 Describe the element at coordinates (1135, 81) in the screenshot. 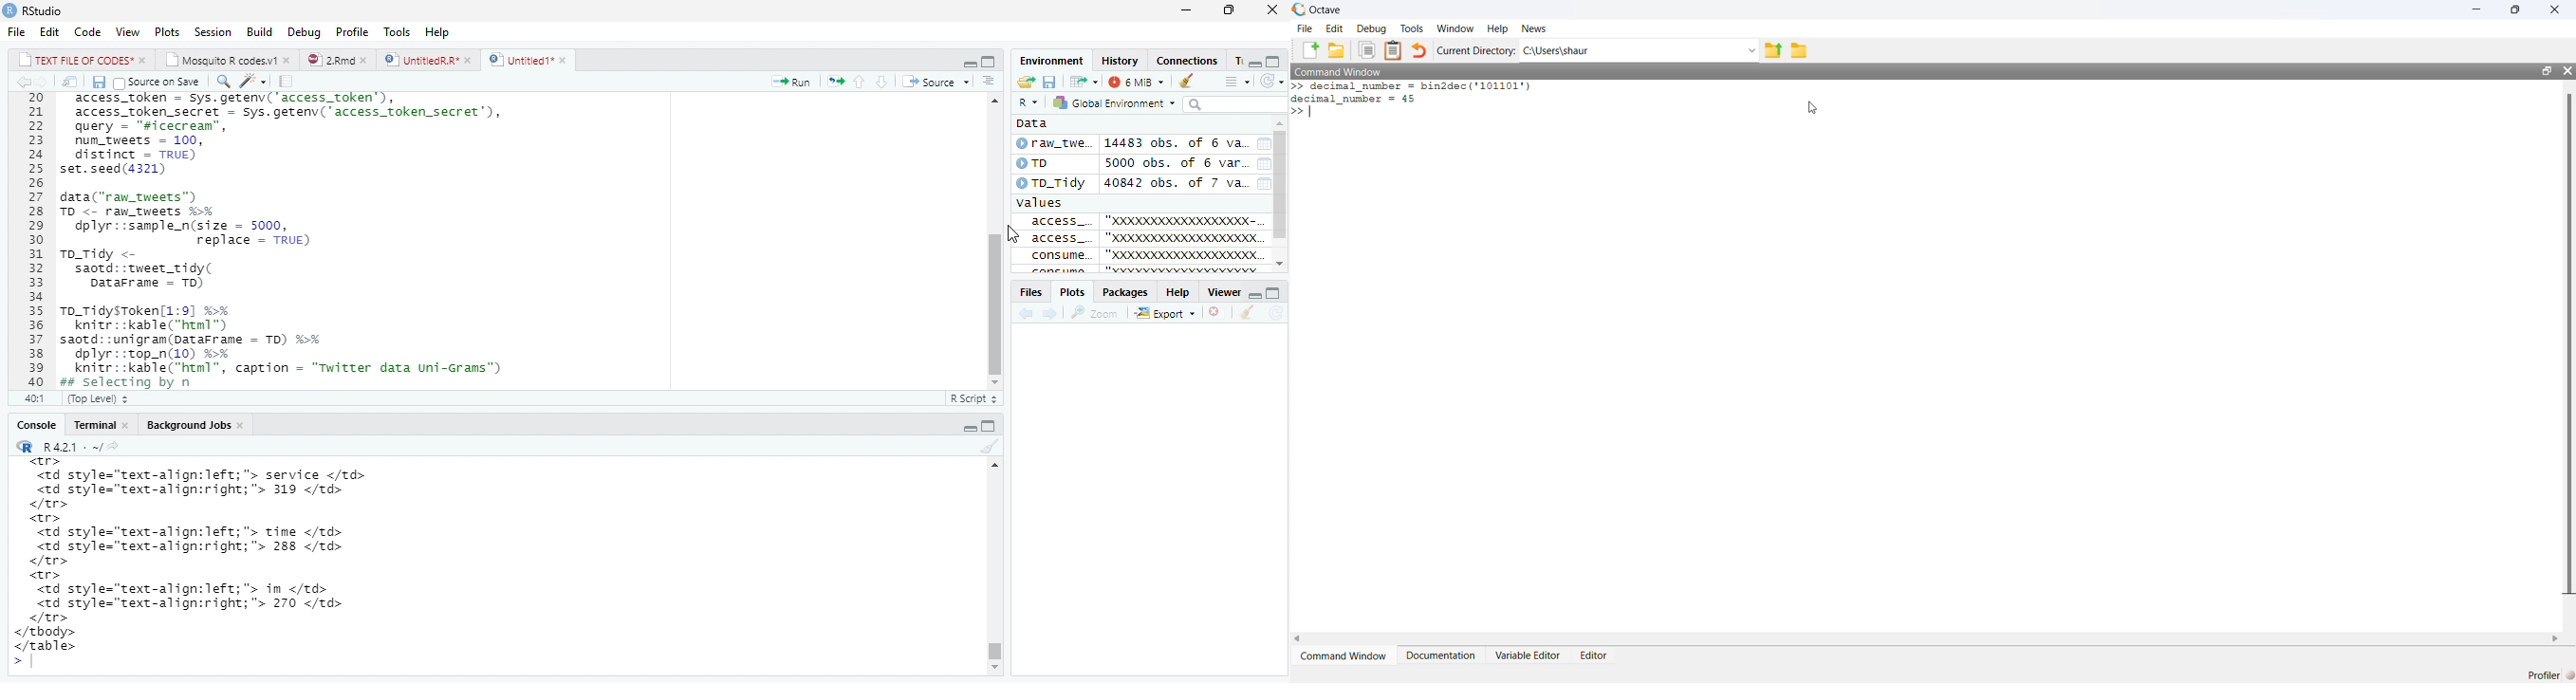

I see `6 MB` at that location.